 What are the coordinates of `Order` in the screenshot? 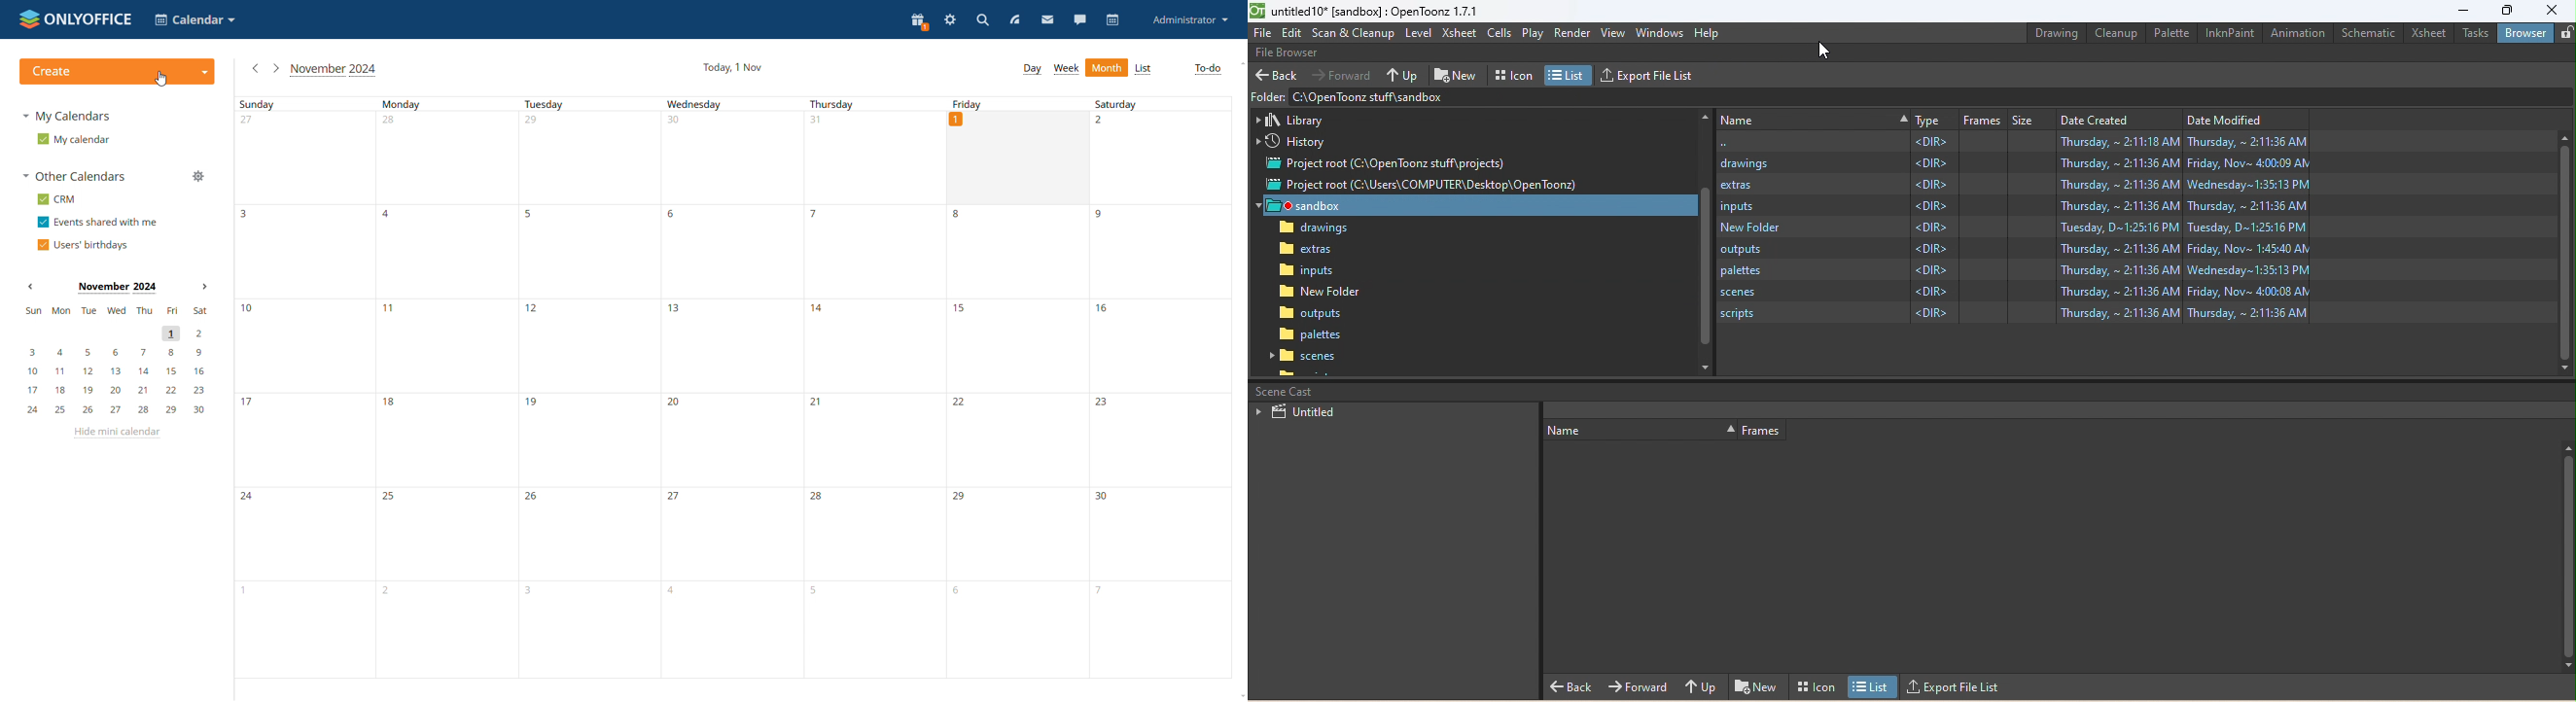 It's located at (1640, 429).